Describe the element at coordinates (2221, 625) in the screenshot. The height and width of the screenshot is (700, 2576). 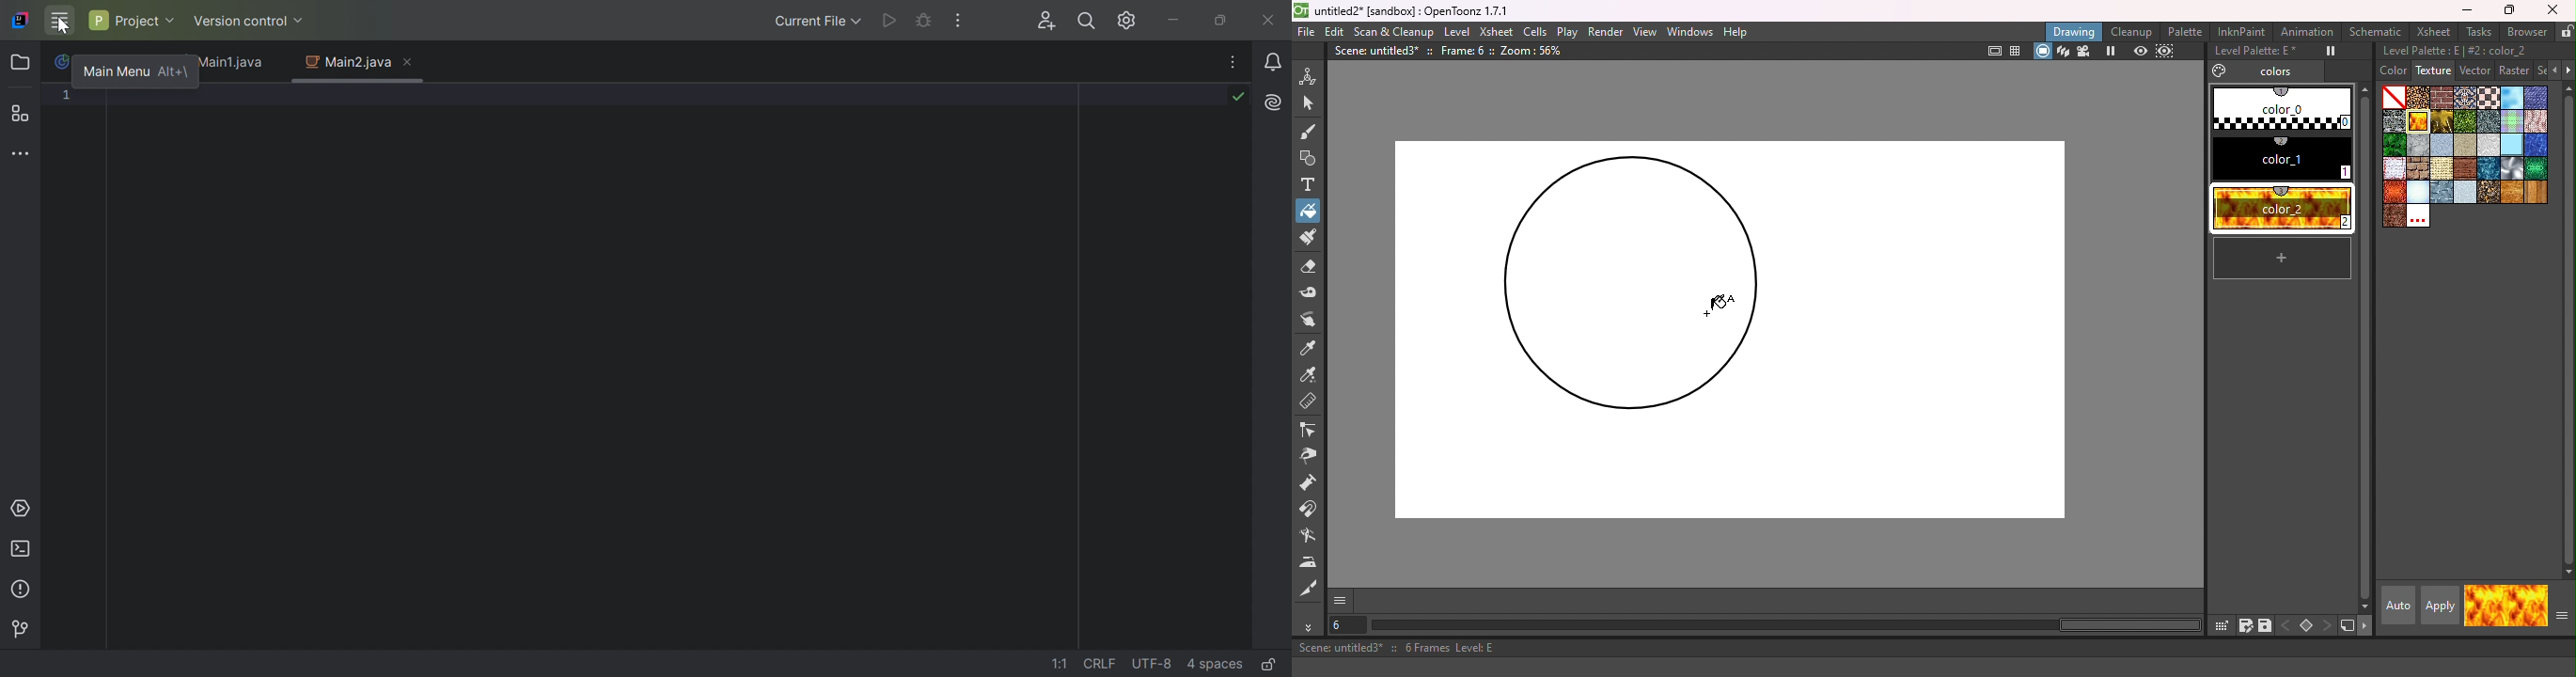
I see `click & drag palette into studio palette` at that location.